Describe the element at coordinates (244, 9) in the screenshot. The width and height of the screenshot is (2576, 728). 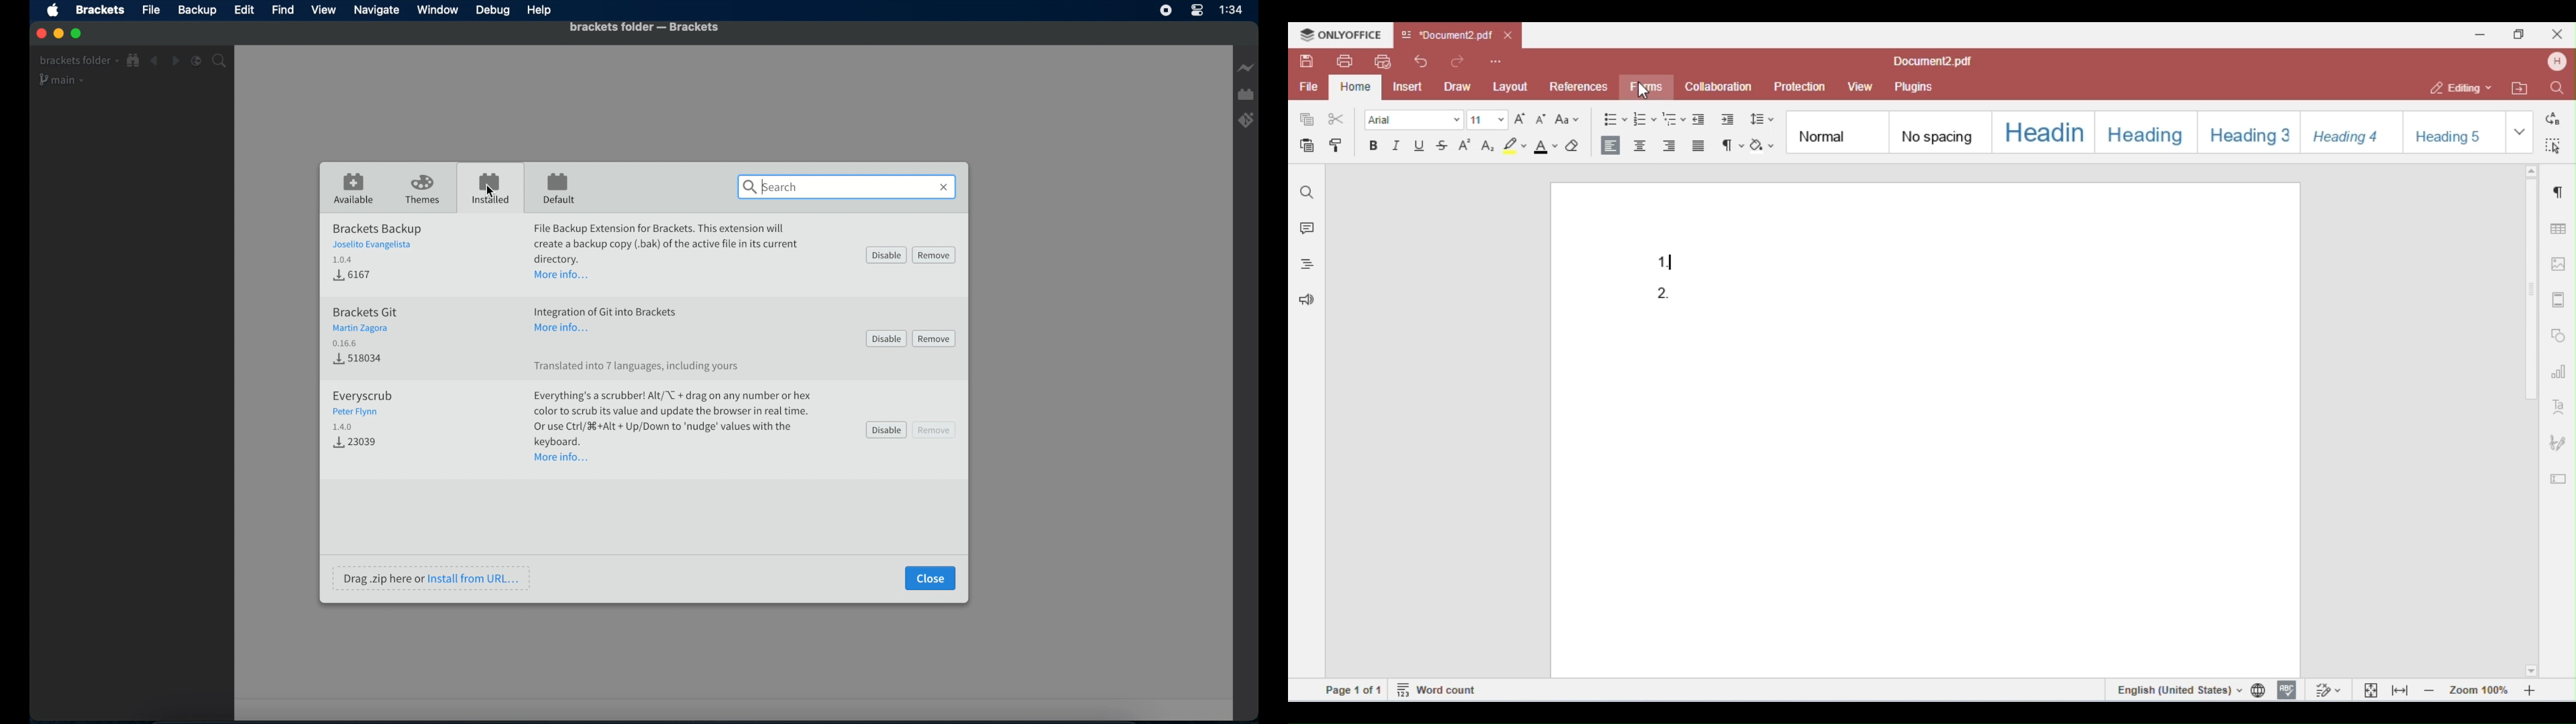
I see `Edit` at that location.